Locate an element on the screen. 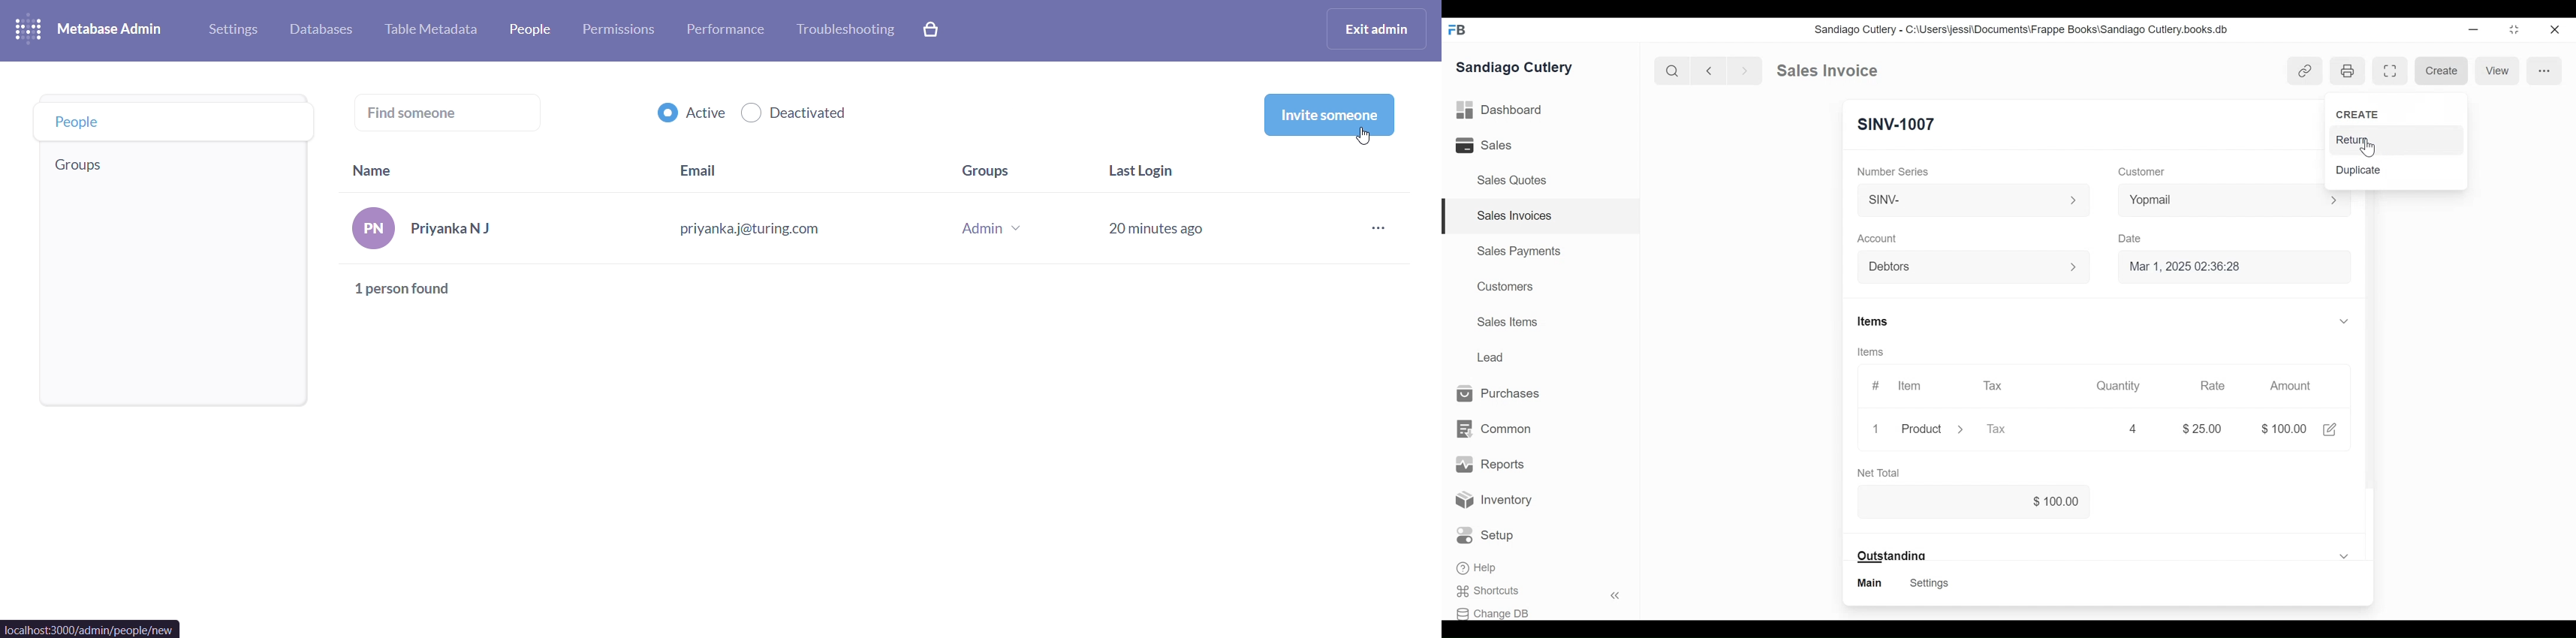  Item is located at coordinates (1911, 386).